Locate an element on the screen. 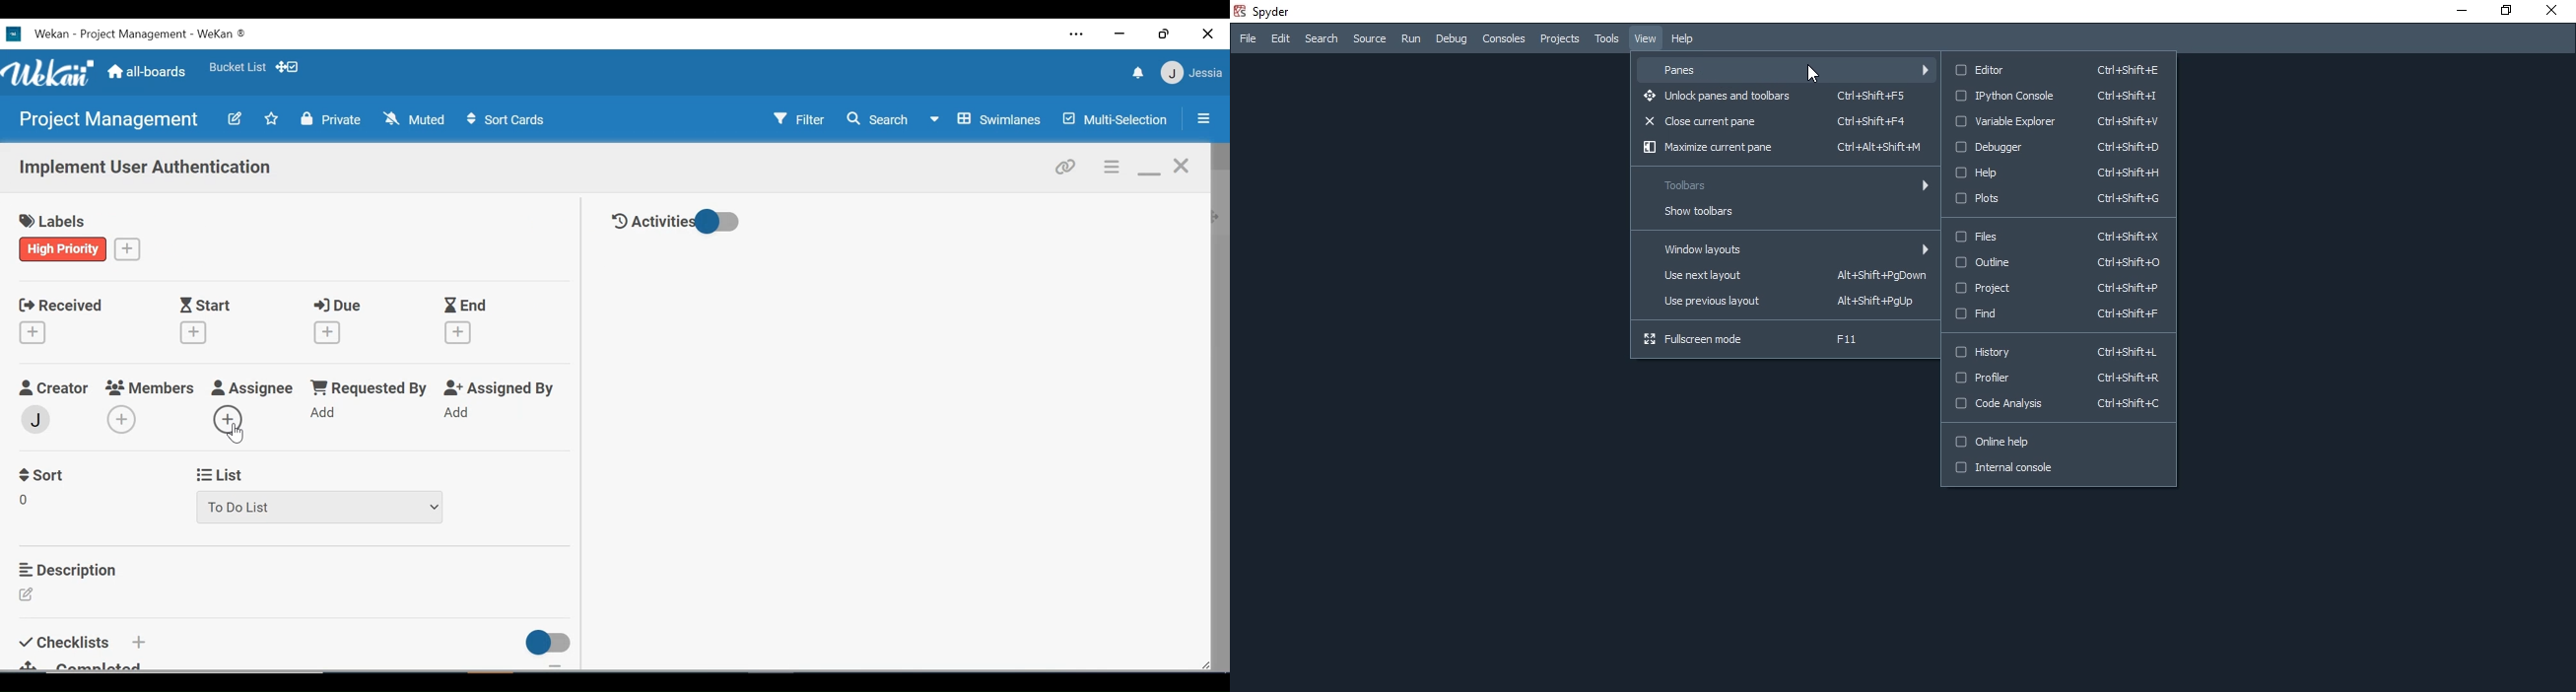 The height and width of the screenshot is (700, 2576). Online help is located at coordinates (2057, 445).